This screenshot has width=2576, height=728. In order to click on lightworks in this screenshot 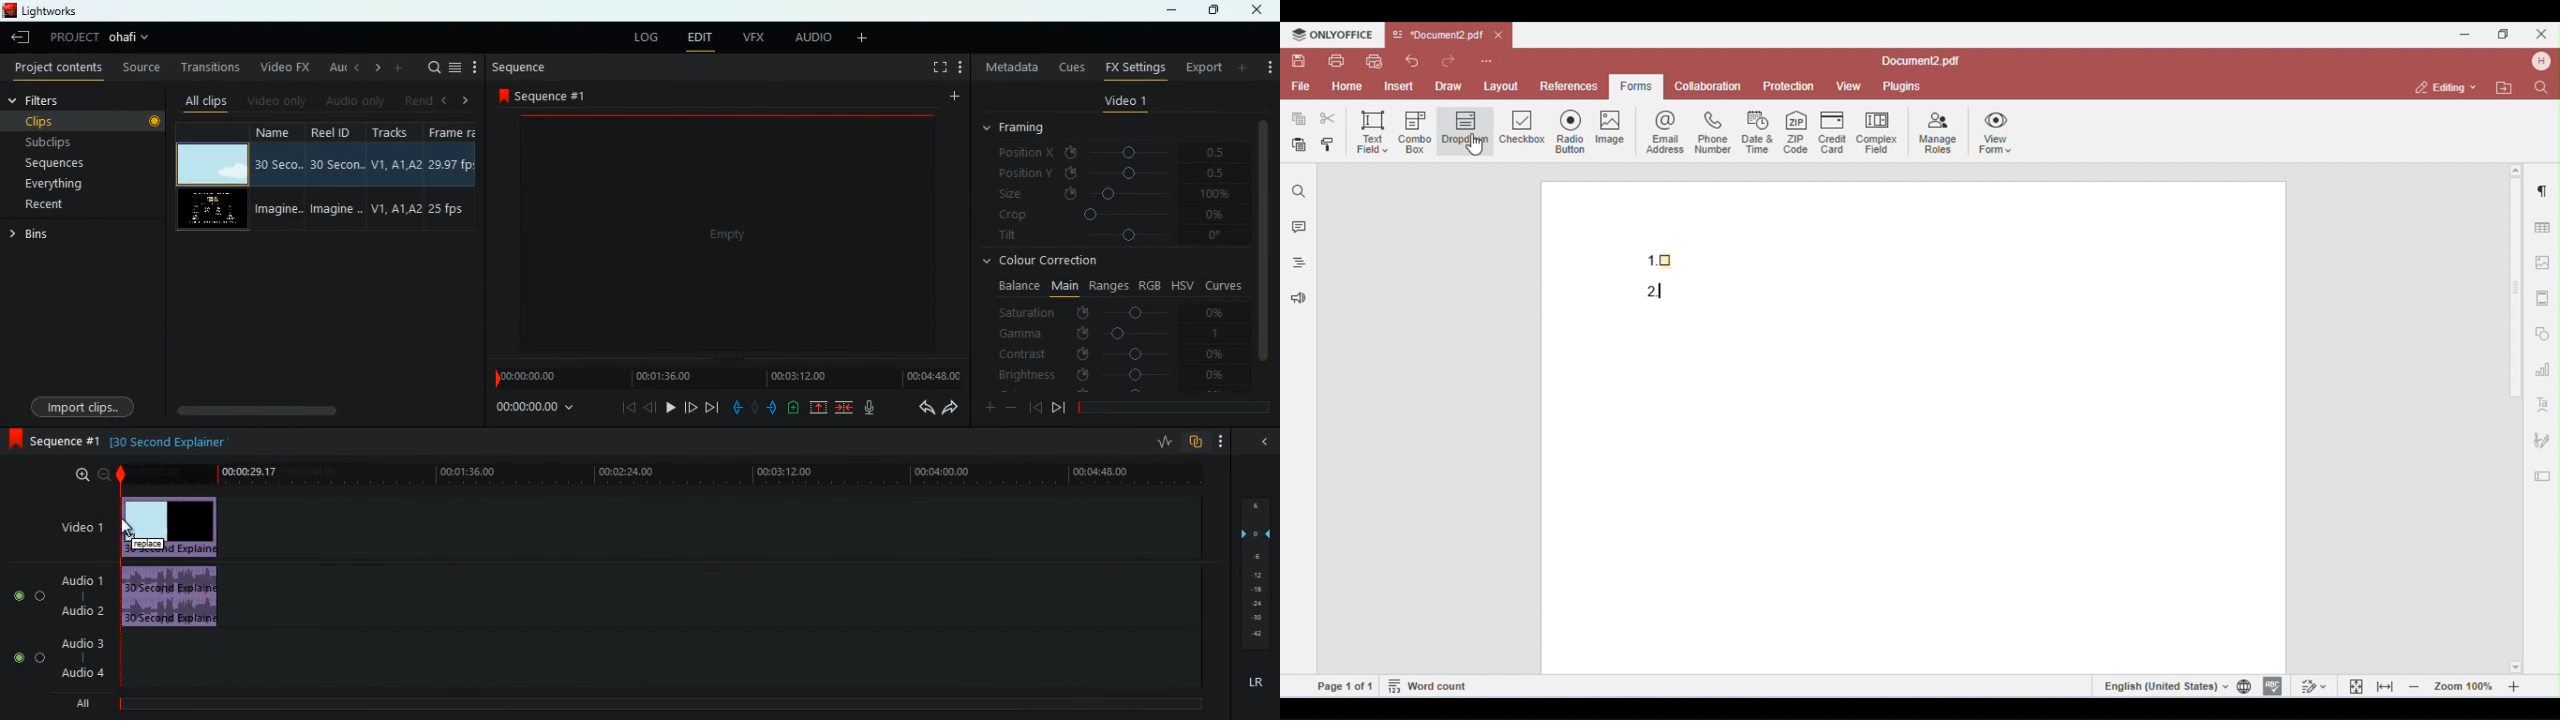, I will do `click(63, 13)`.